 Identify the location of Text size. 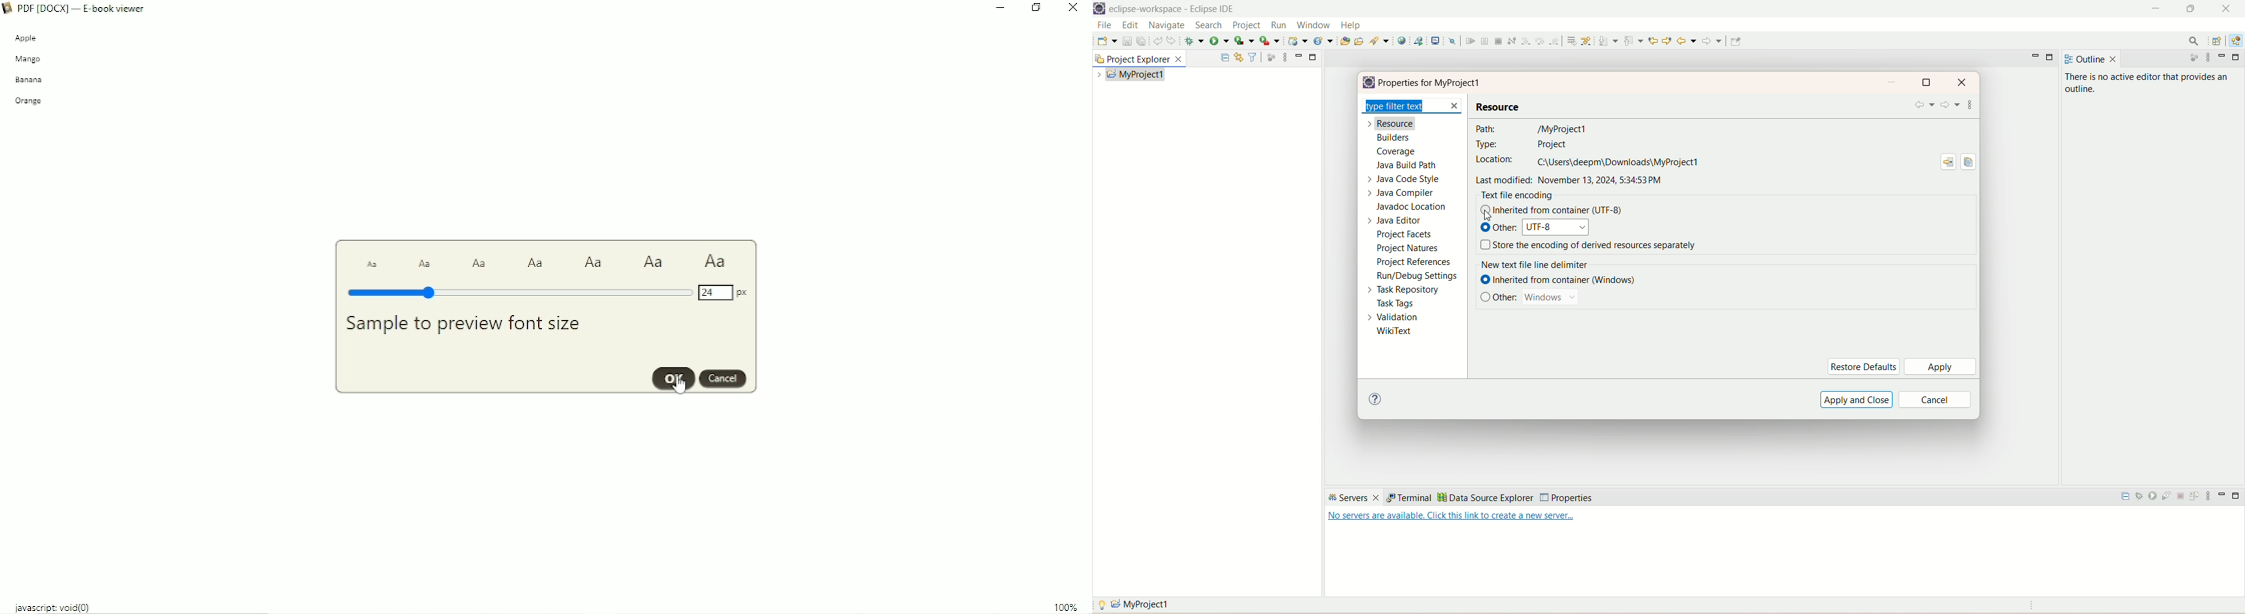
(594, 262).